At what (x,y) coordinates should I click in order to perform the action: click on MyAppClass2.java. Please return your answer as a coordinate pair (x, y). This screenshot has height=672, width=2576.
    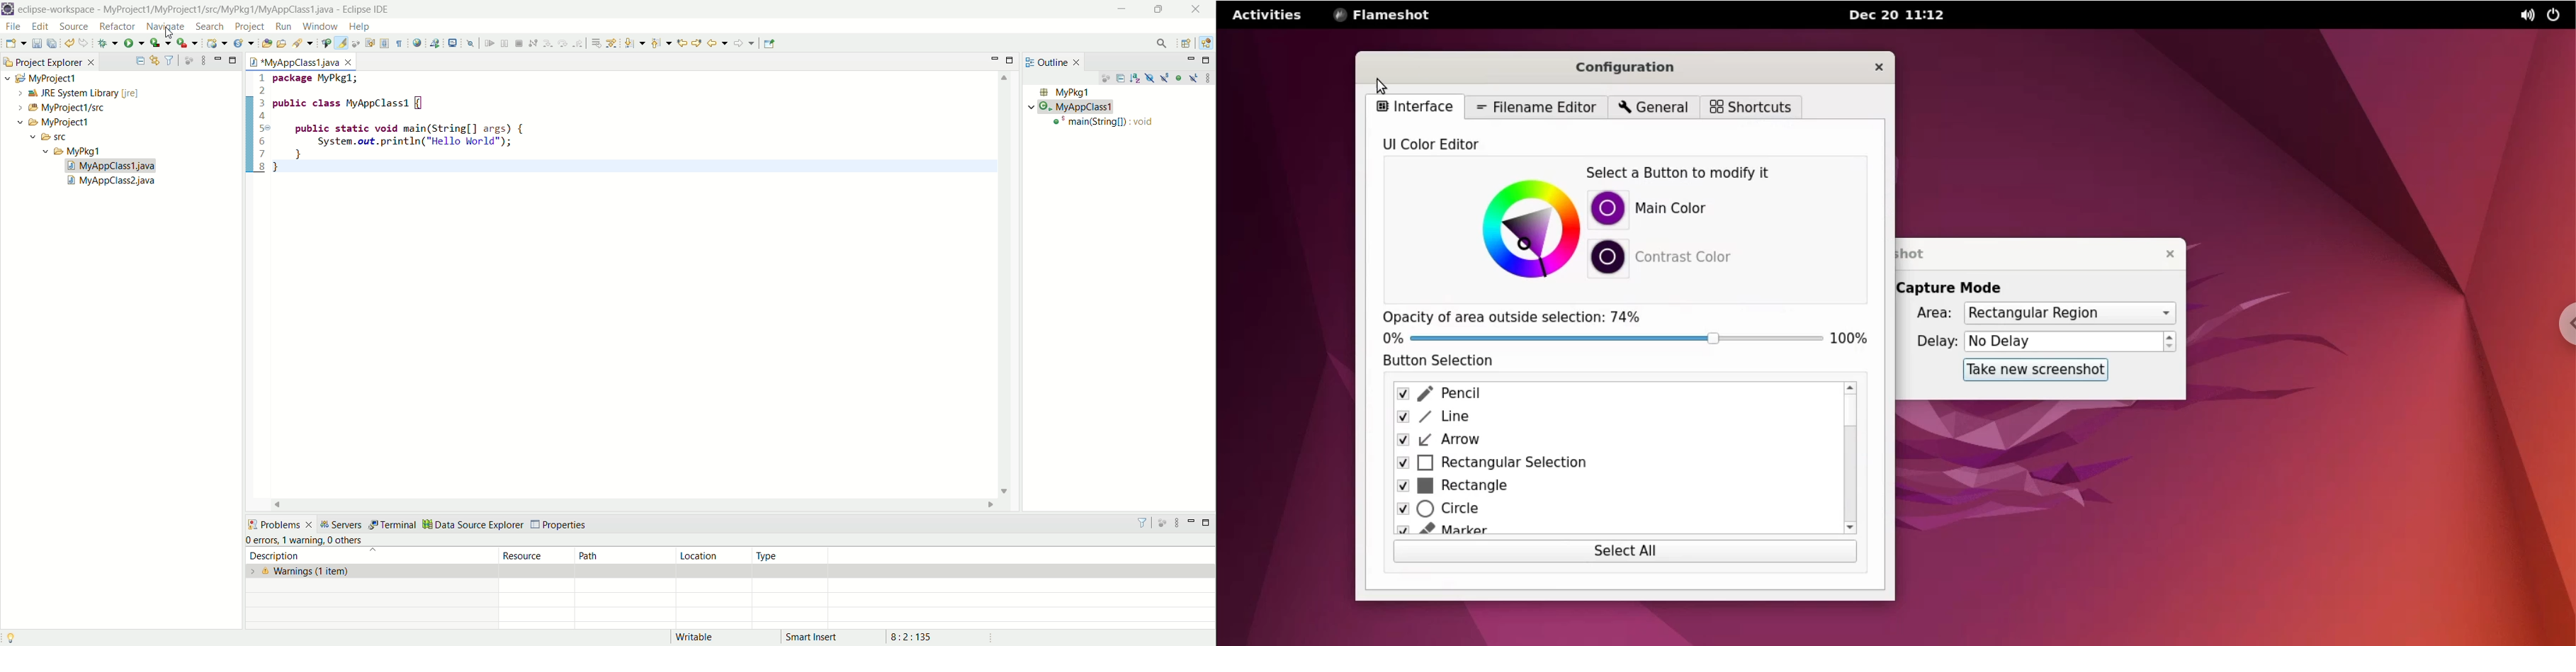
    Looking at the image, I should click on (113, 182).